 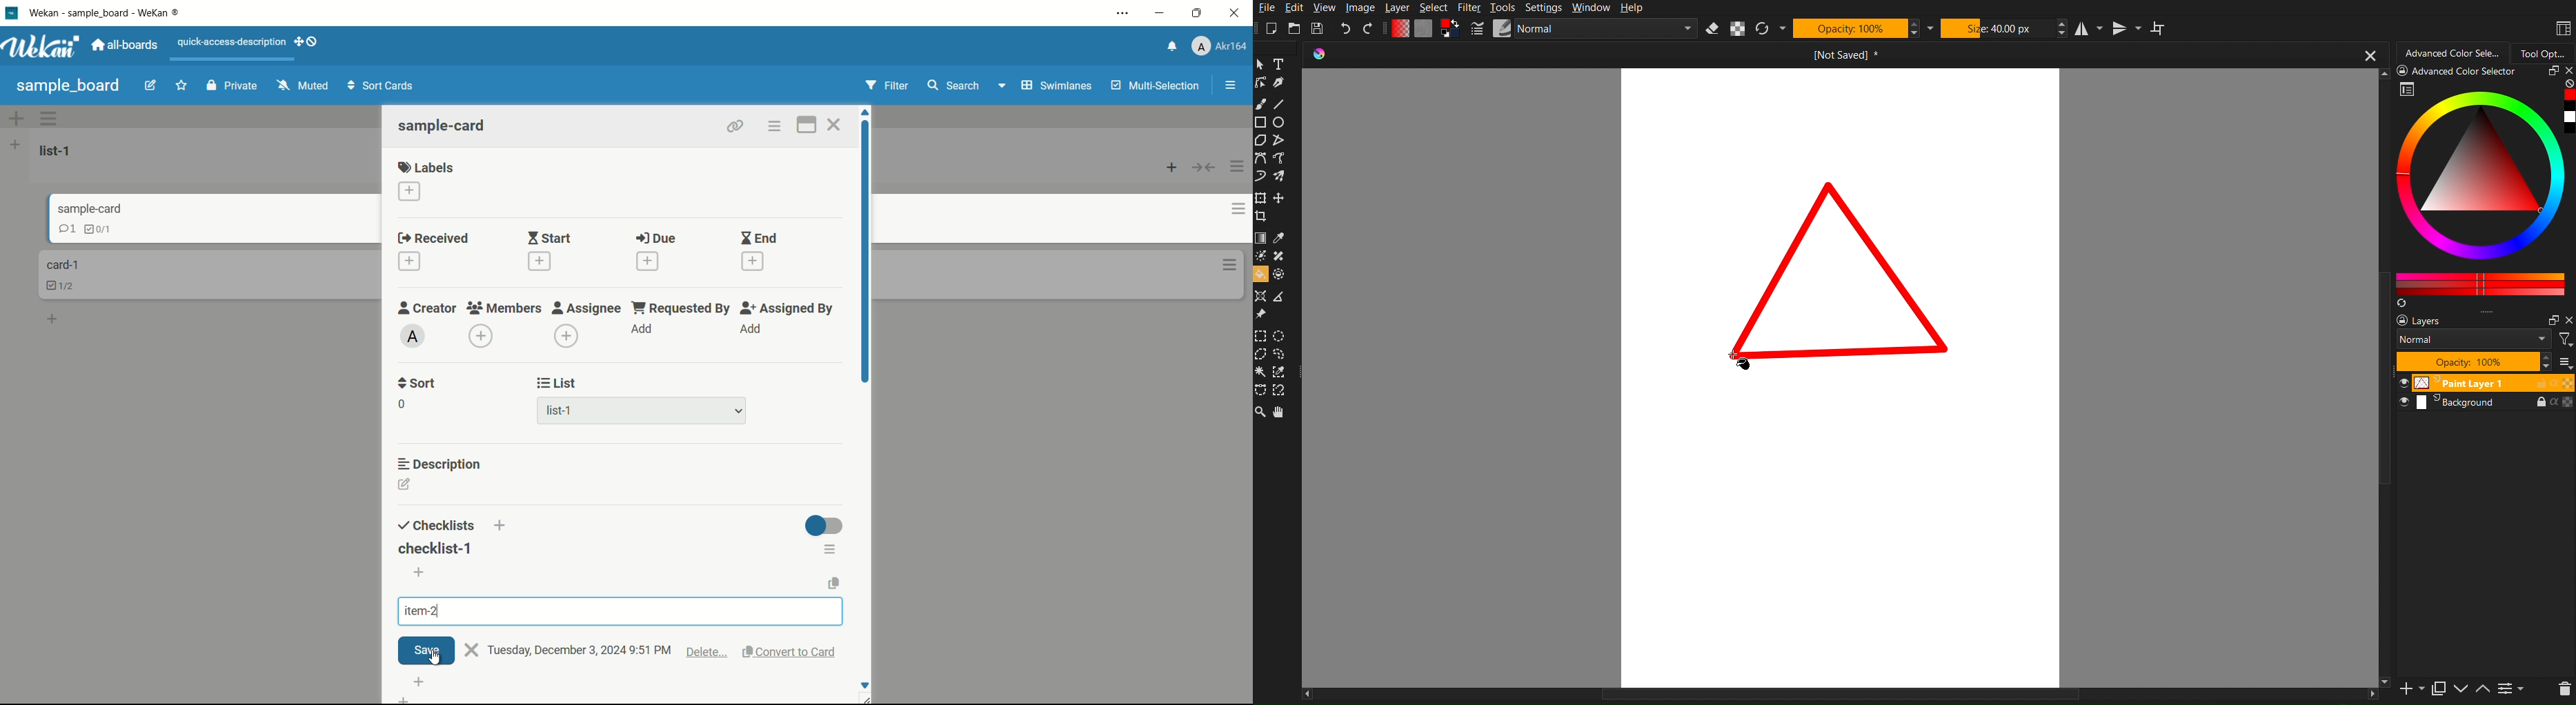 What do you see at coordinates (789, 308) in the screenshot?
I see `assigned by` at bounding box center [789, 308].